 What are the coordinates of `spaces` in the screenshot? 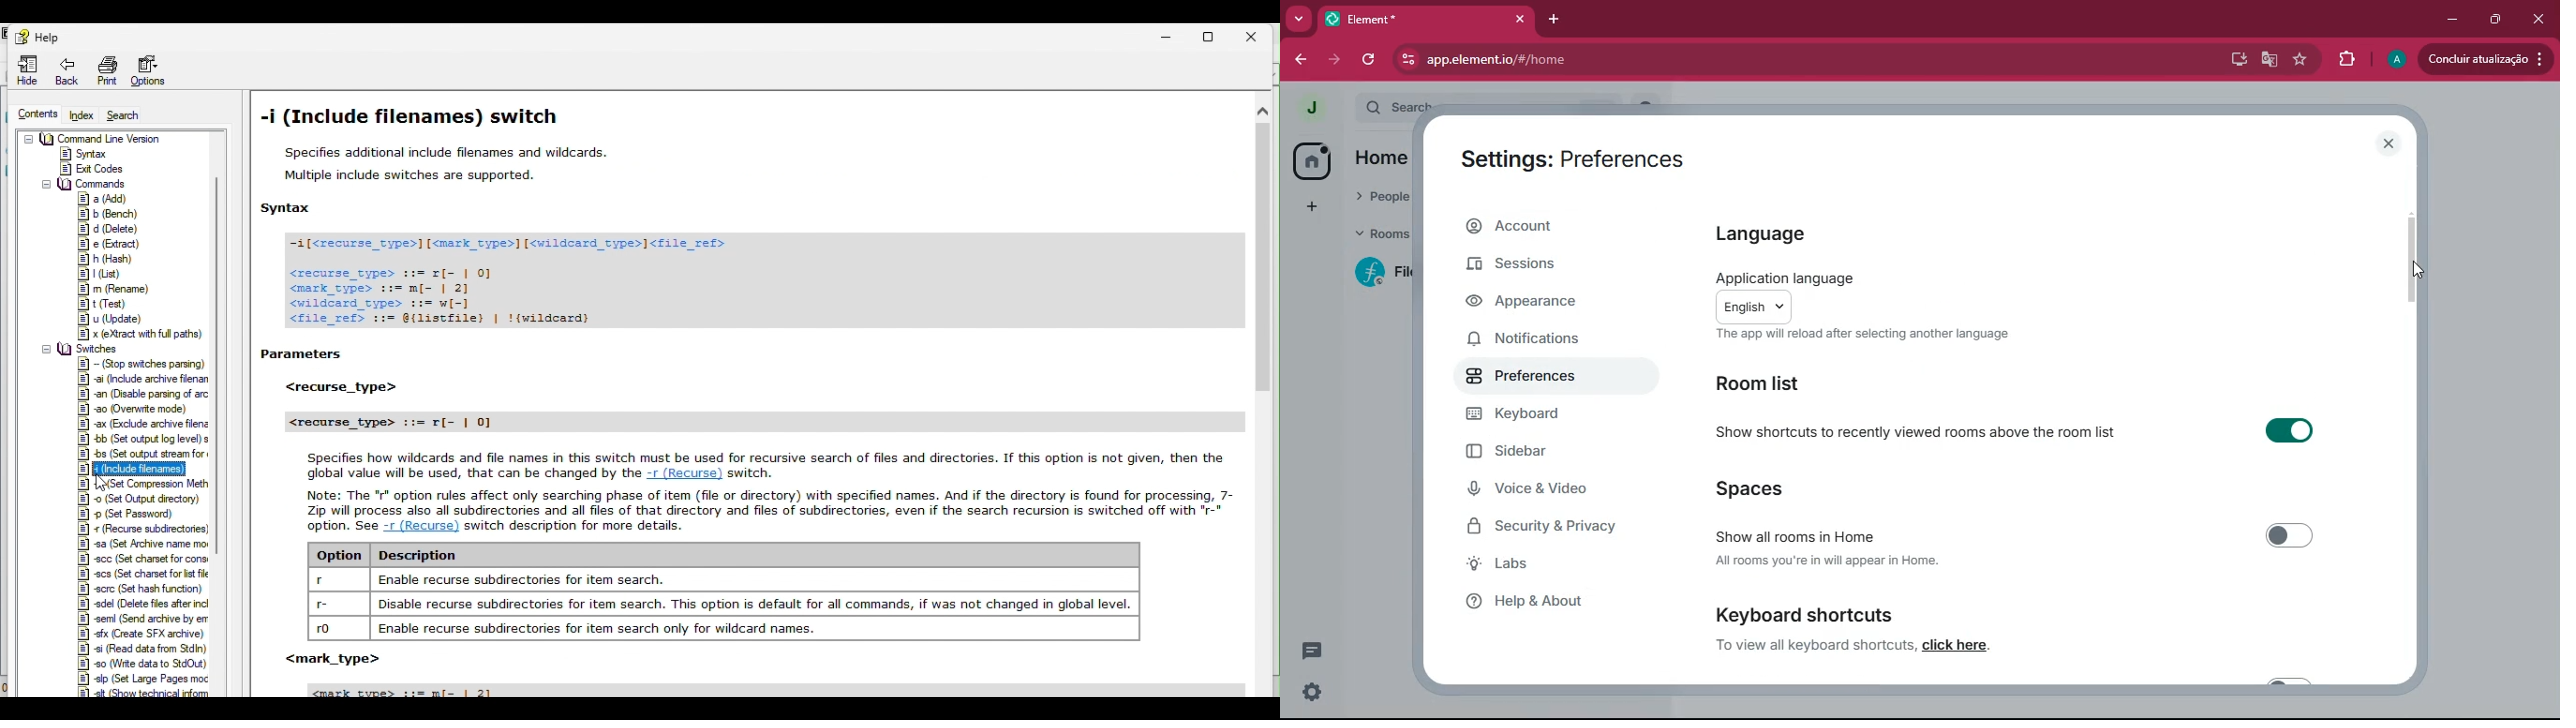 It's located at (1761, 493).